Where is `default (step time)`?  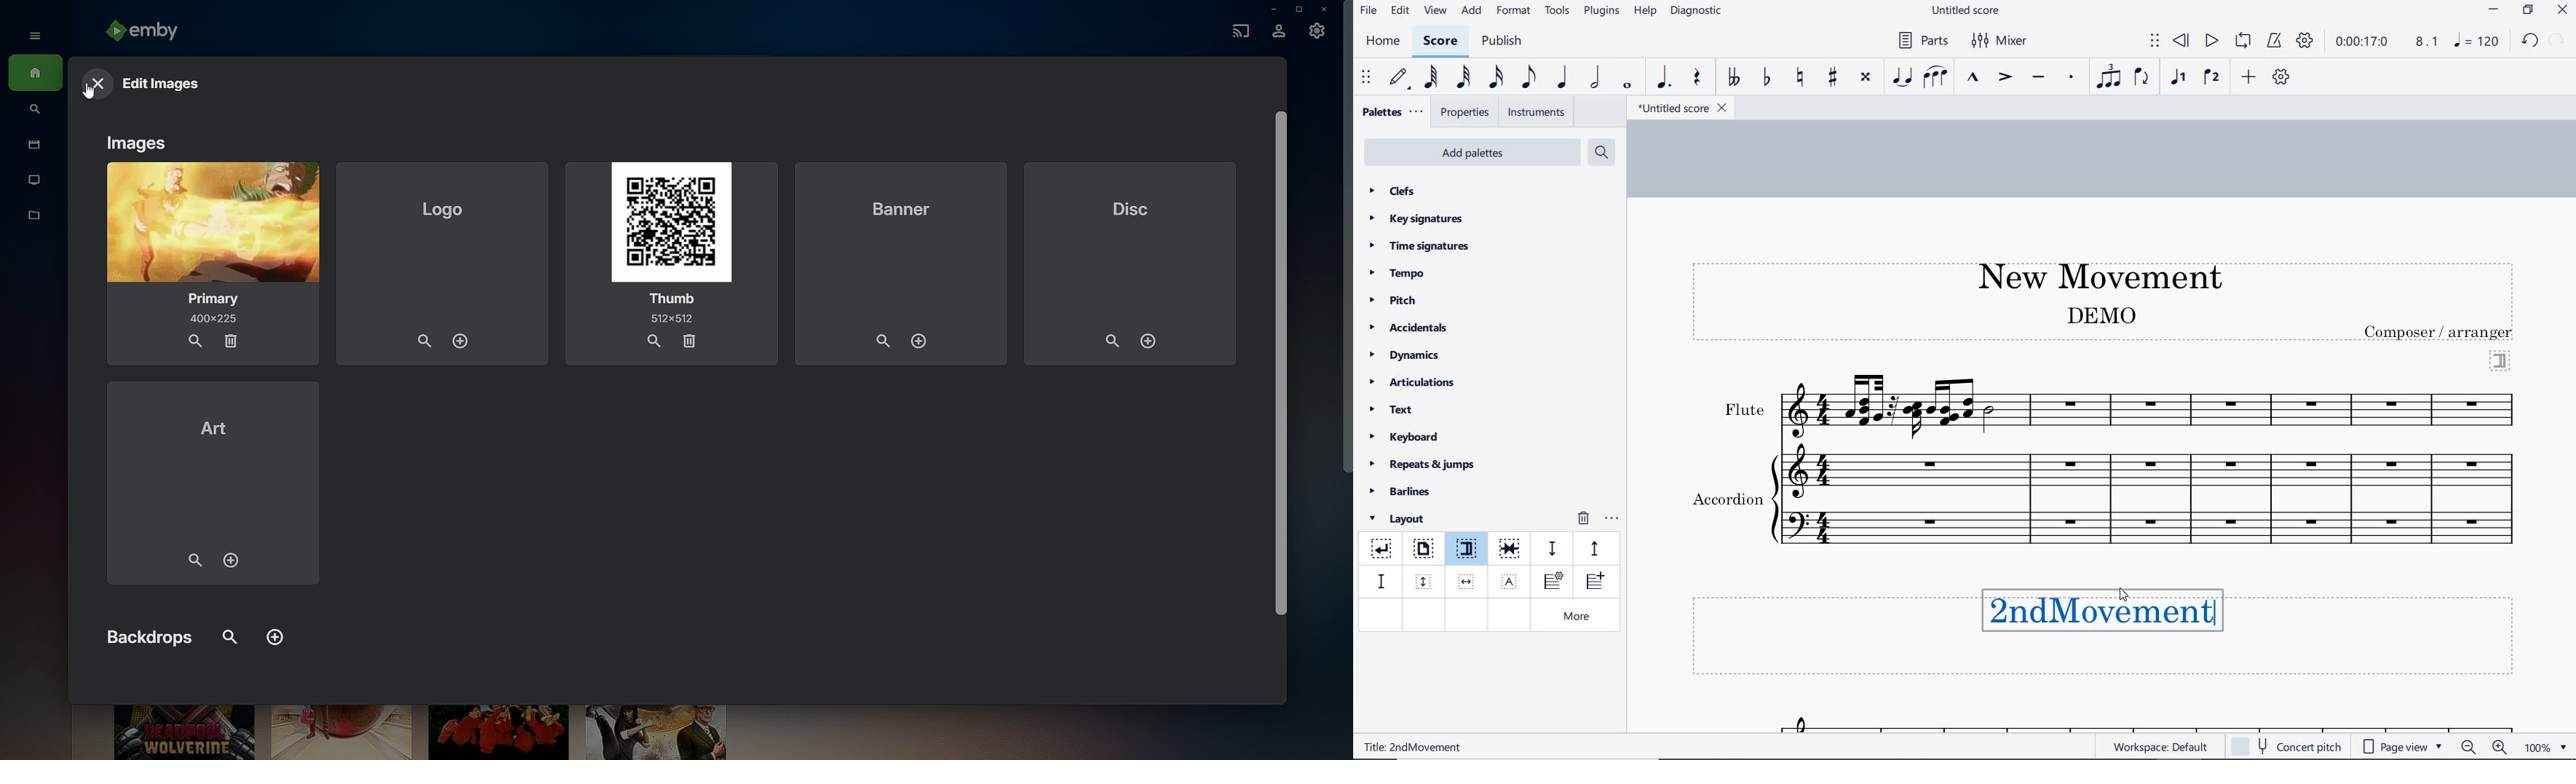
default (step time) is located at coordinates (1400, 78).